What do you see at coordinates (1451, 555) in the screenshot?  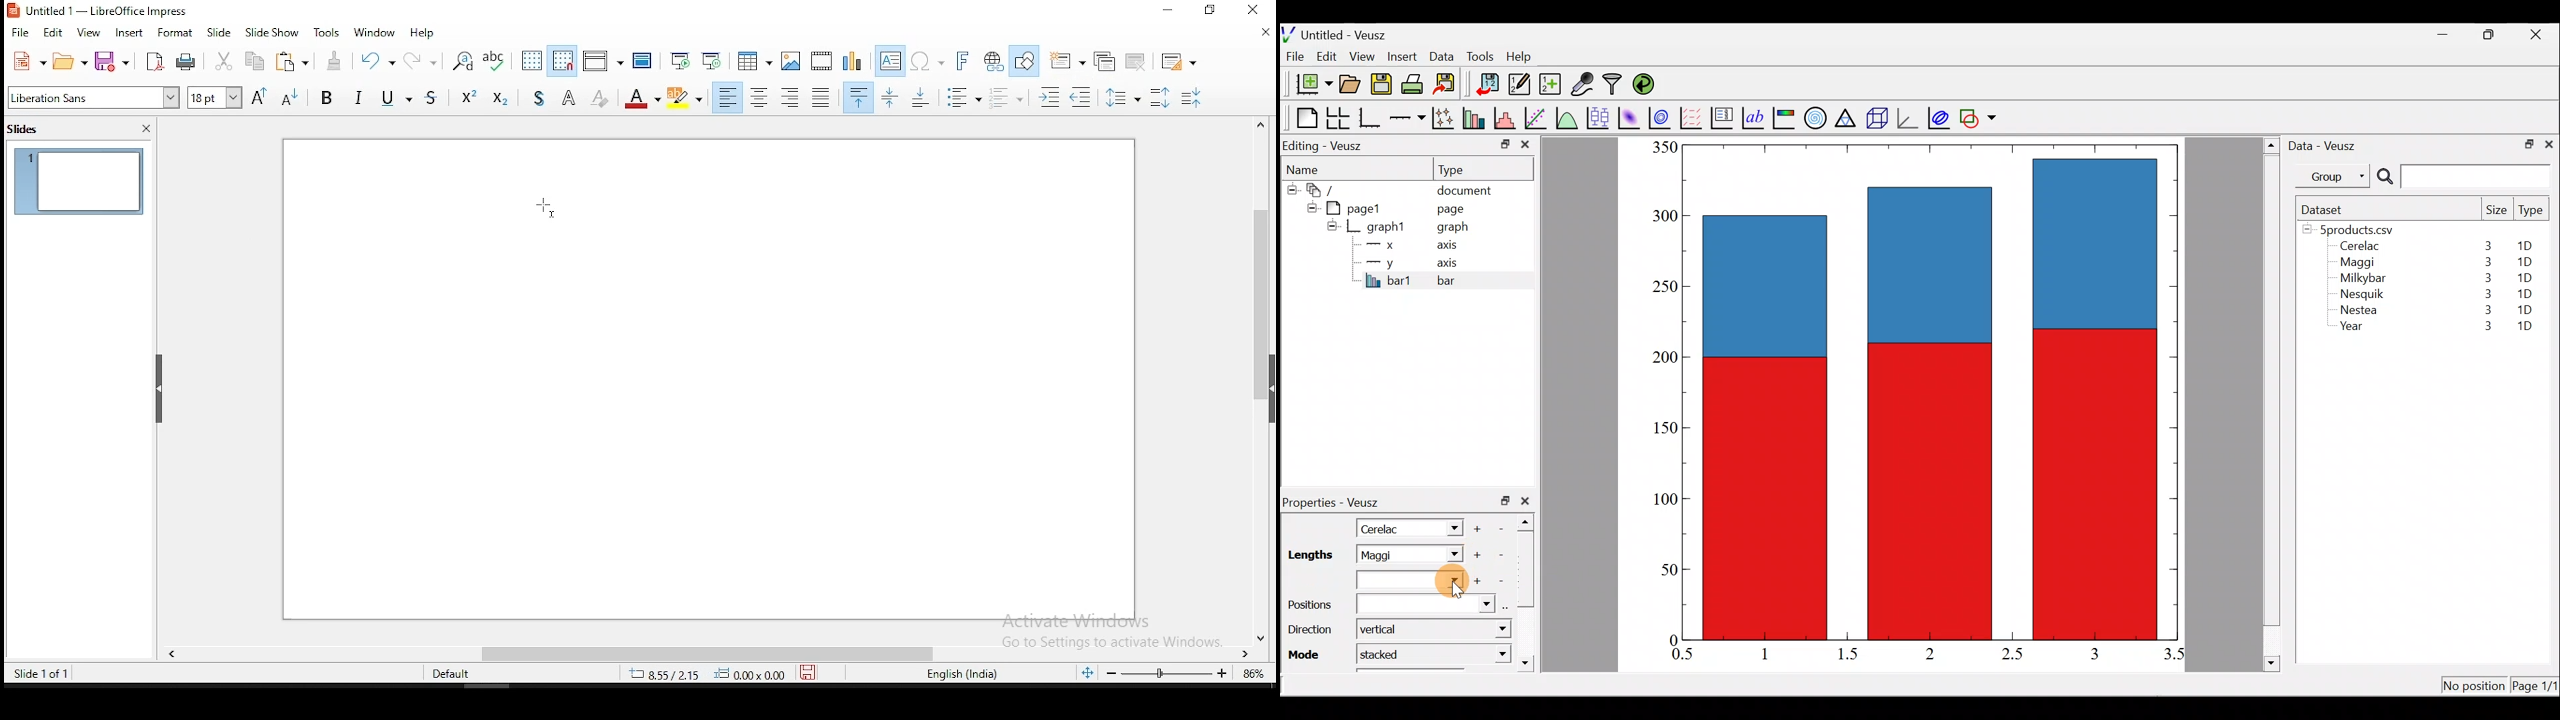 I see `Length dropdown` at bounding box center [1451, 555].